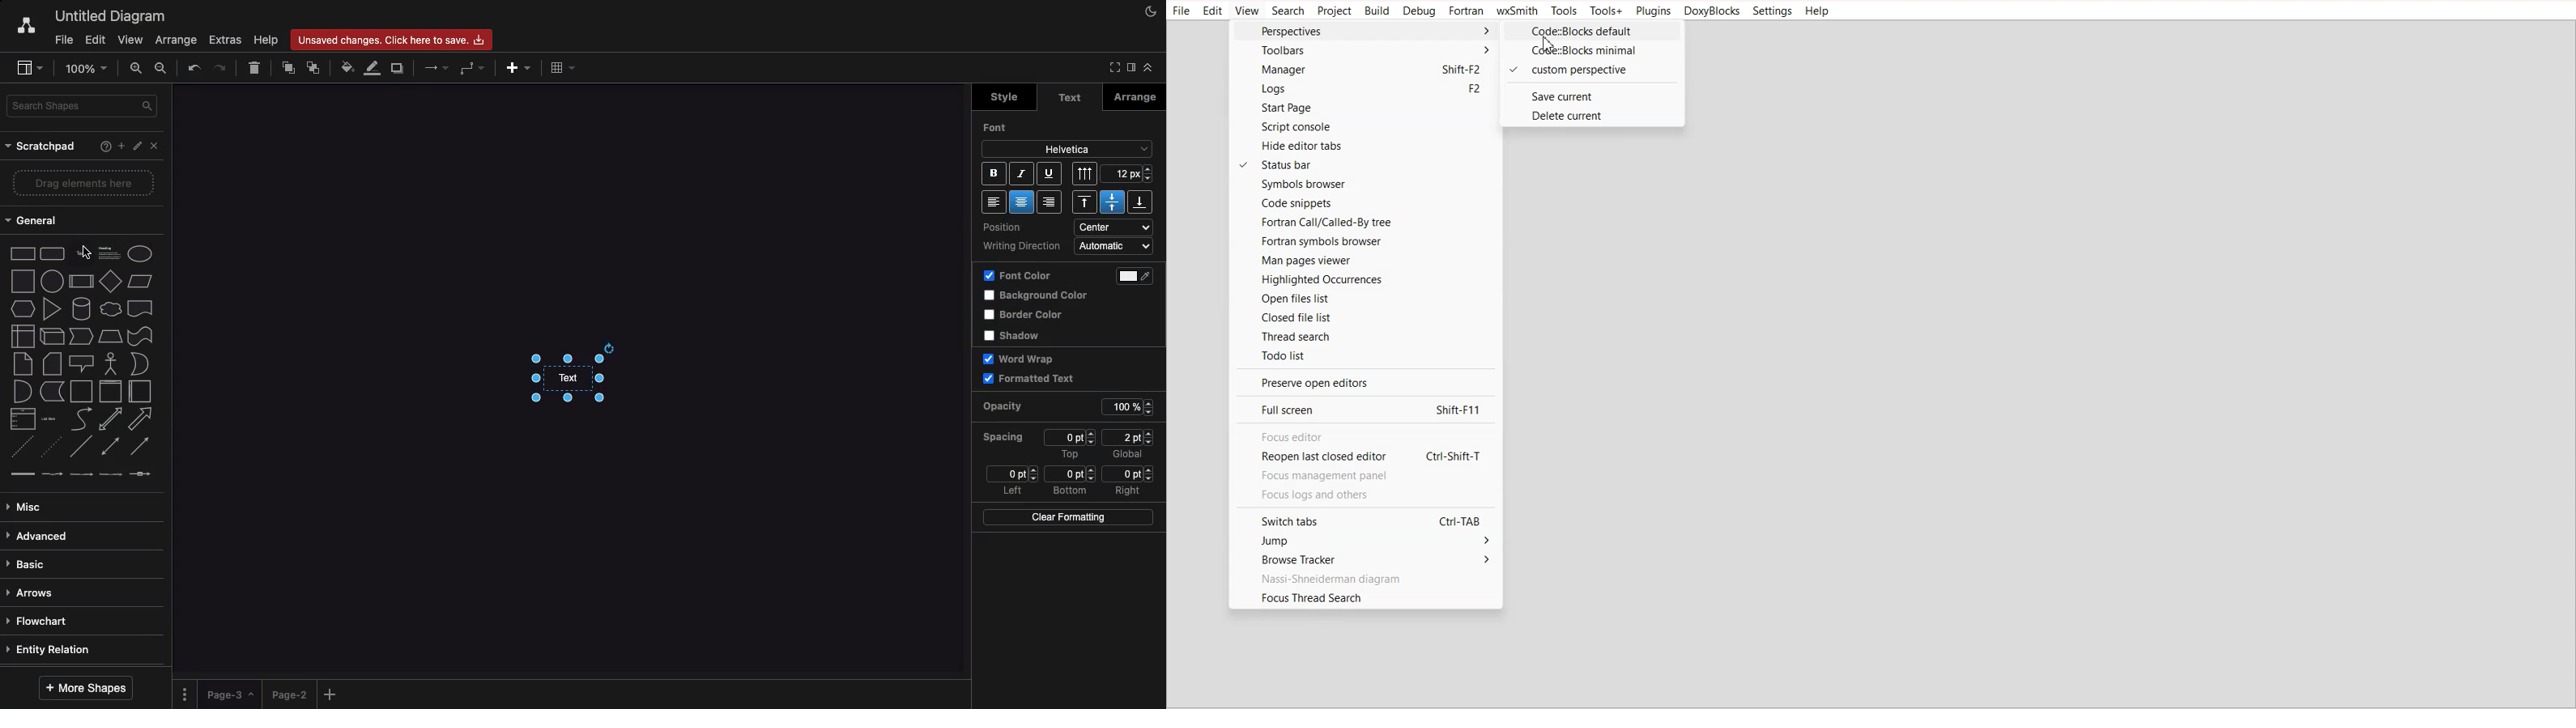 The width and height of the screenshot is (2576, 728). What do you see at coordinates (23, 364) in the screenshot?
I see `note` at bounding box center [23, 364].